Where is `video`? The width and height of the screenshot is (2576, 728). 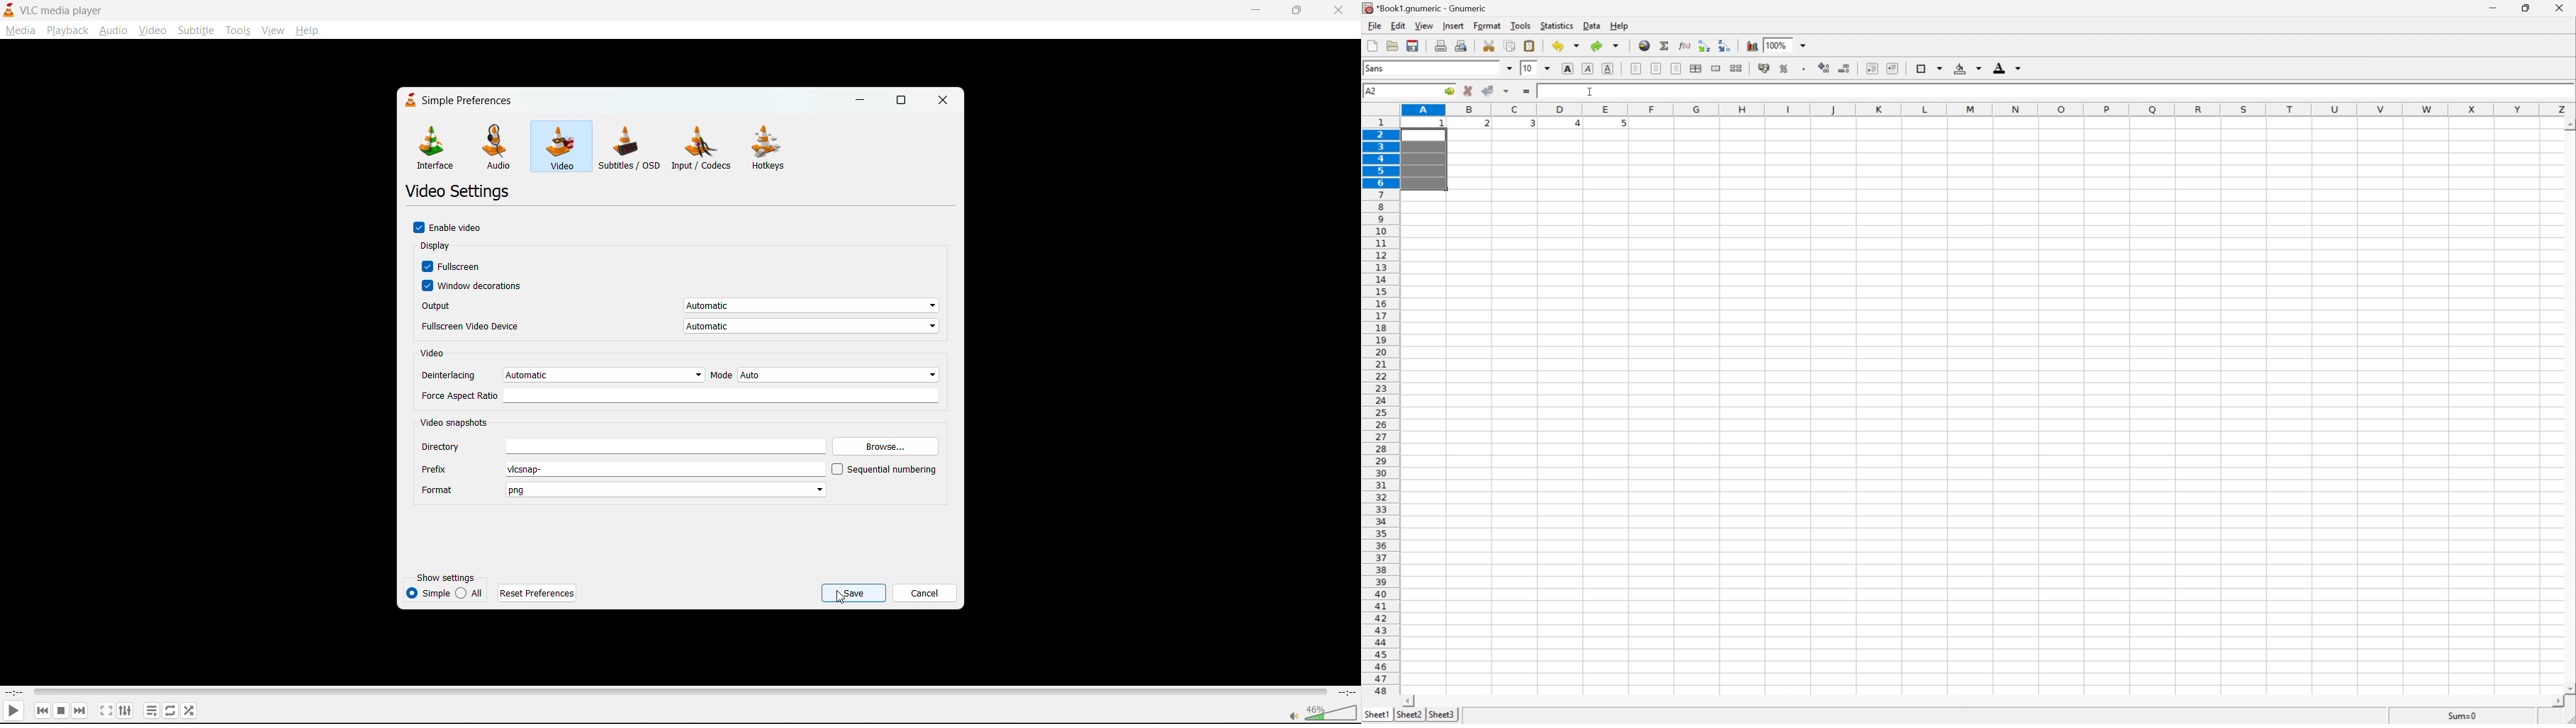
video is located at coordinates (434, 354).